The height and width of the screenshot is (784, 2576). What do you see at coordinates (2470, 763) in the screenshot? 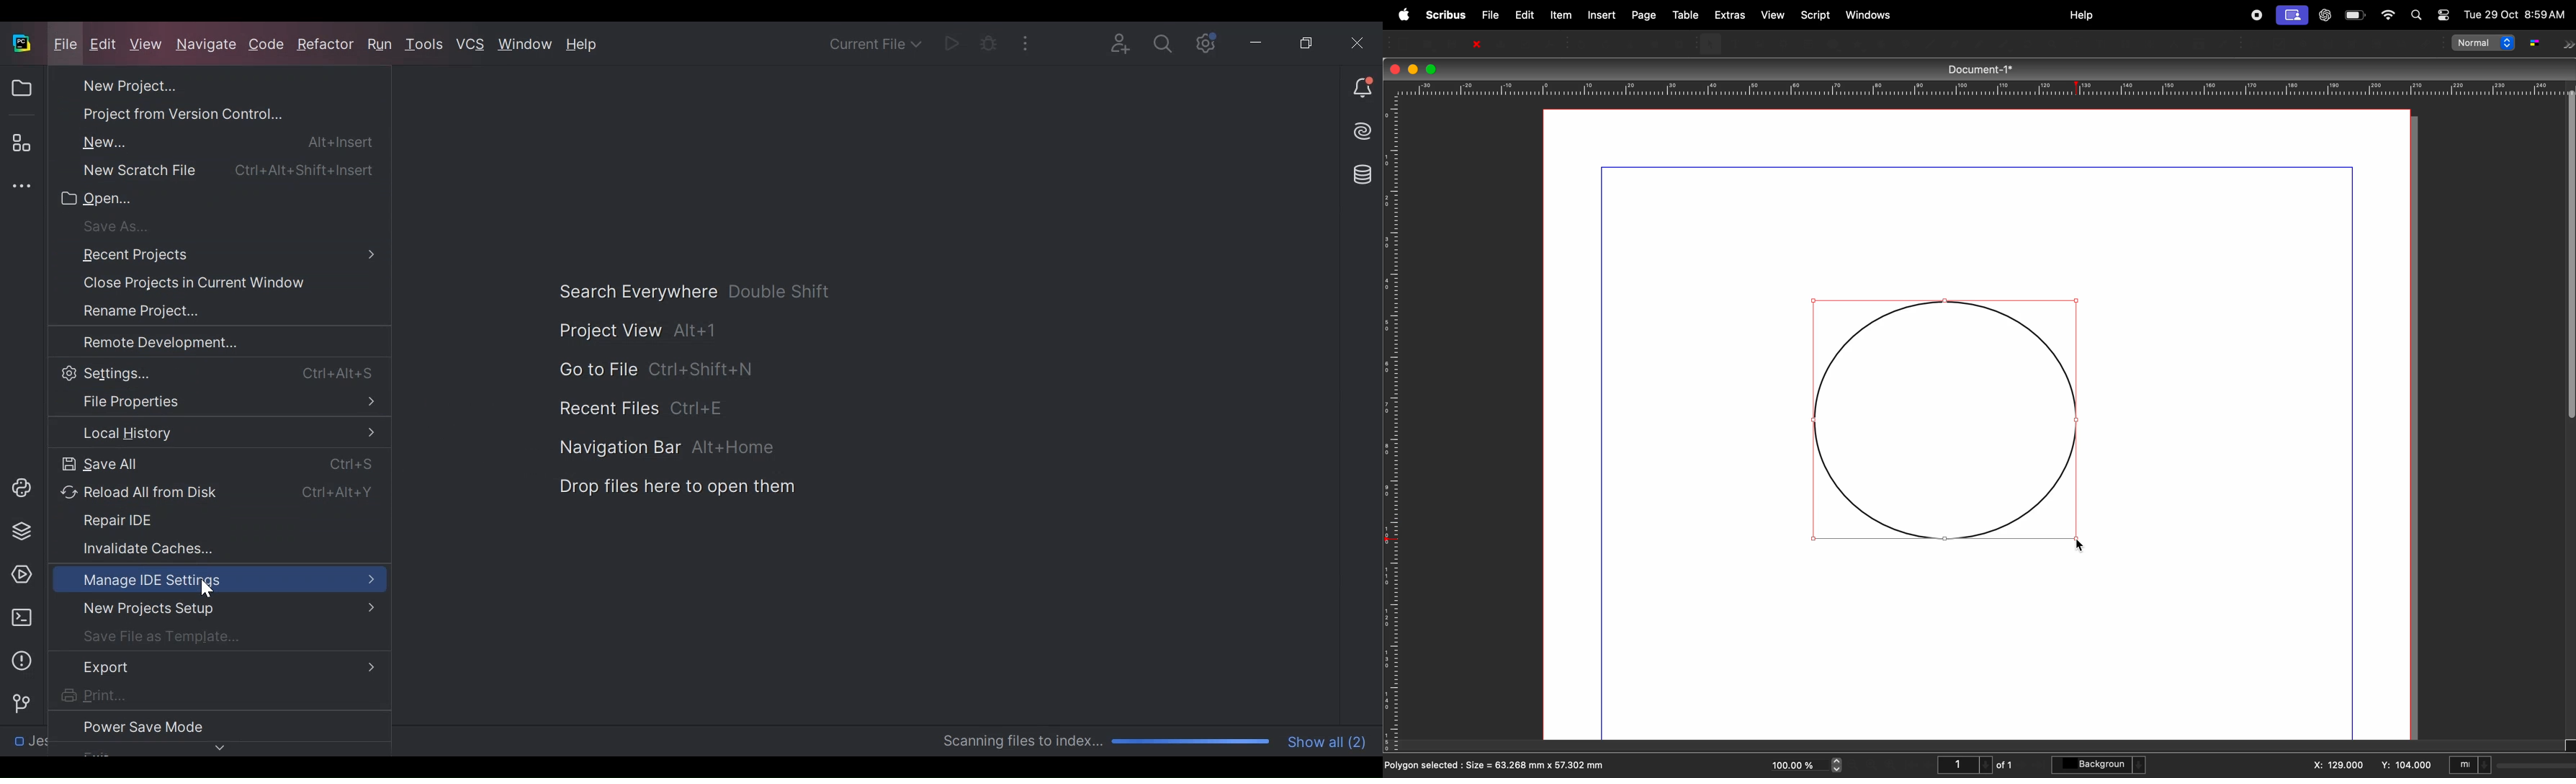
I see `mI` at bounding box center [2470, 763].